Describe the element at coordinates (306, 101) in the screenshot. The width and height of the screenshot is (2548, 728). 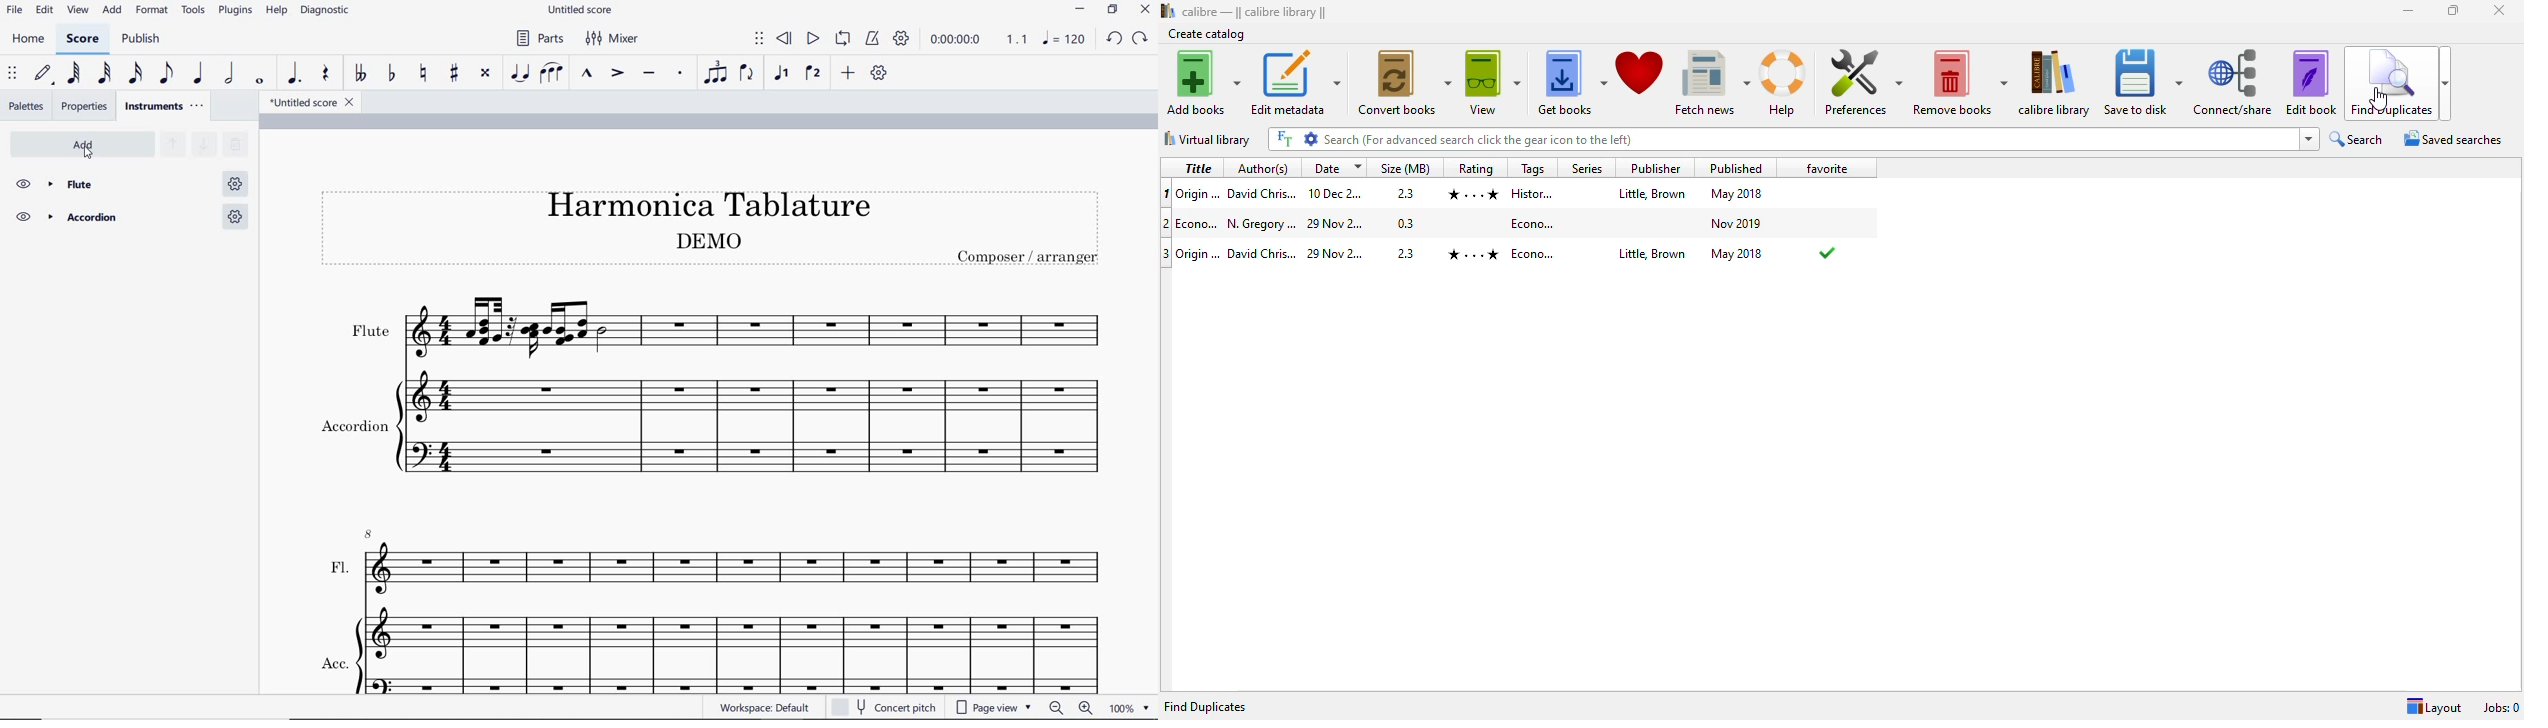
I see `file name` at that location.